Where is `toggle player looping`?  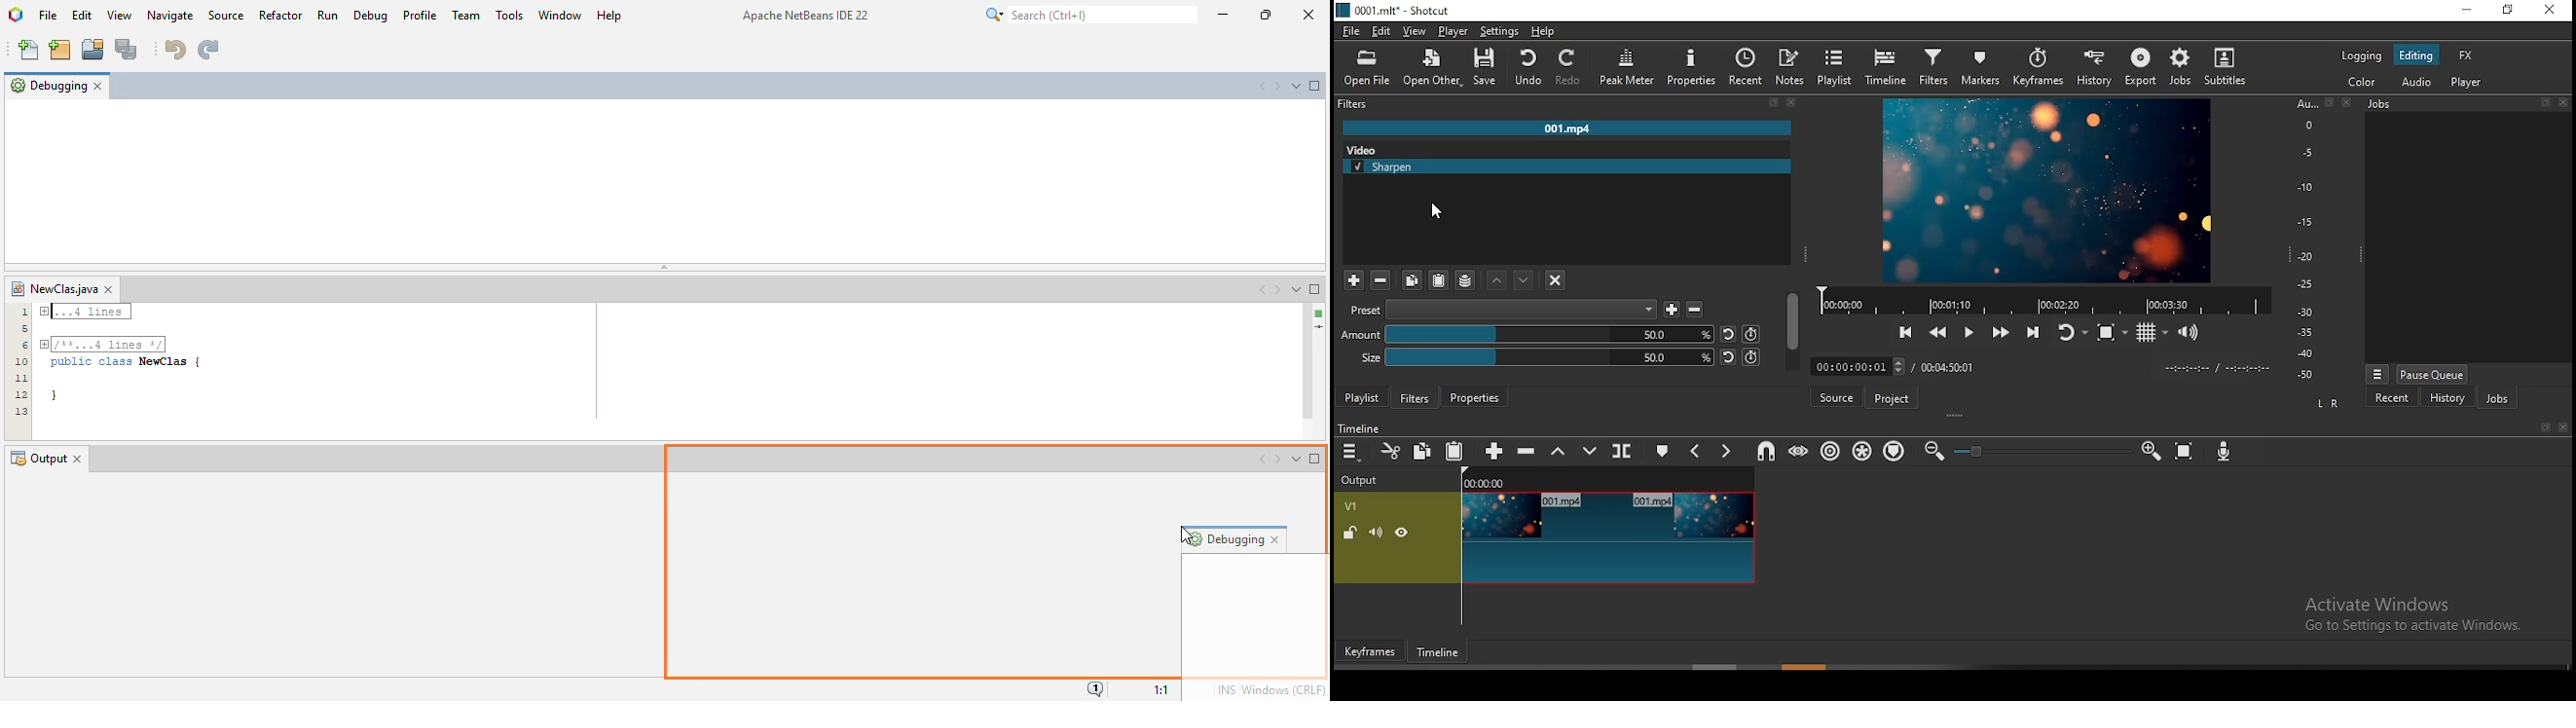 toggle player looping is located at coordinates (2068, 329).